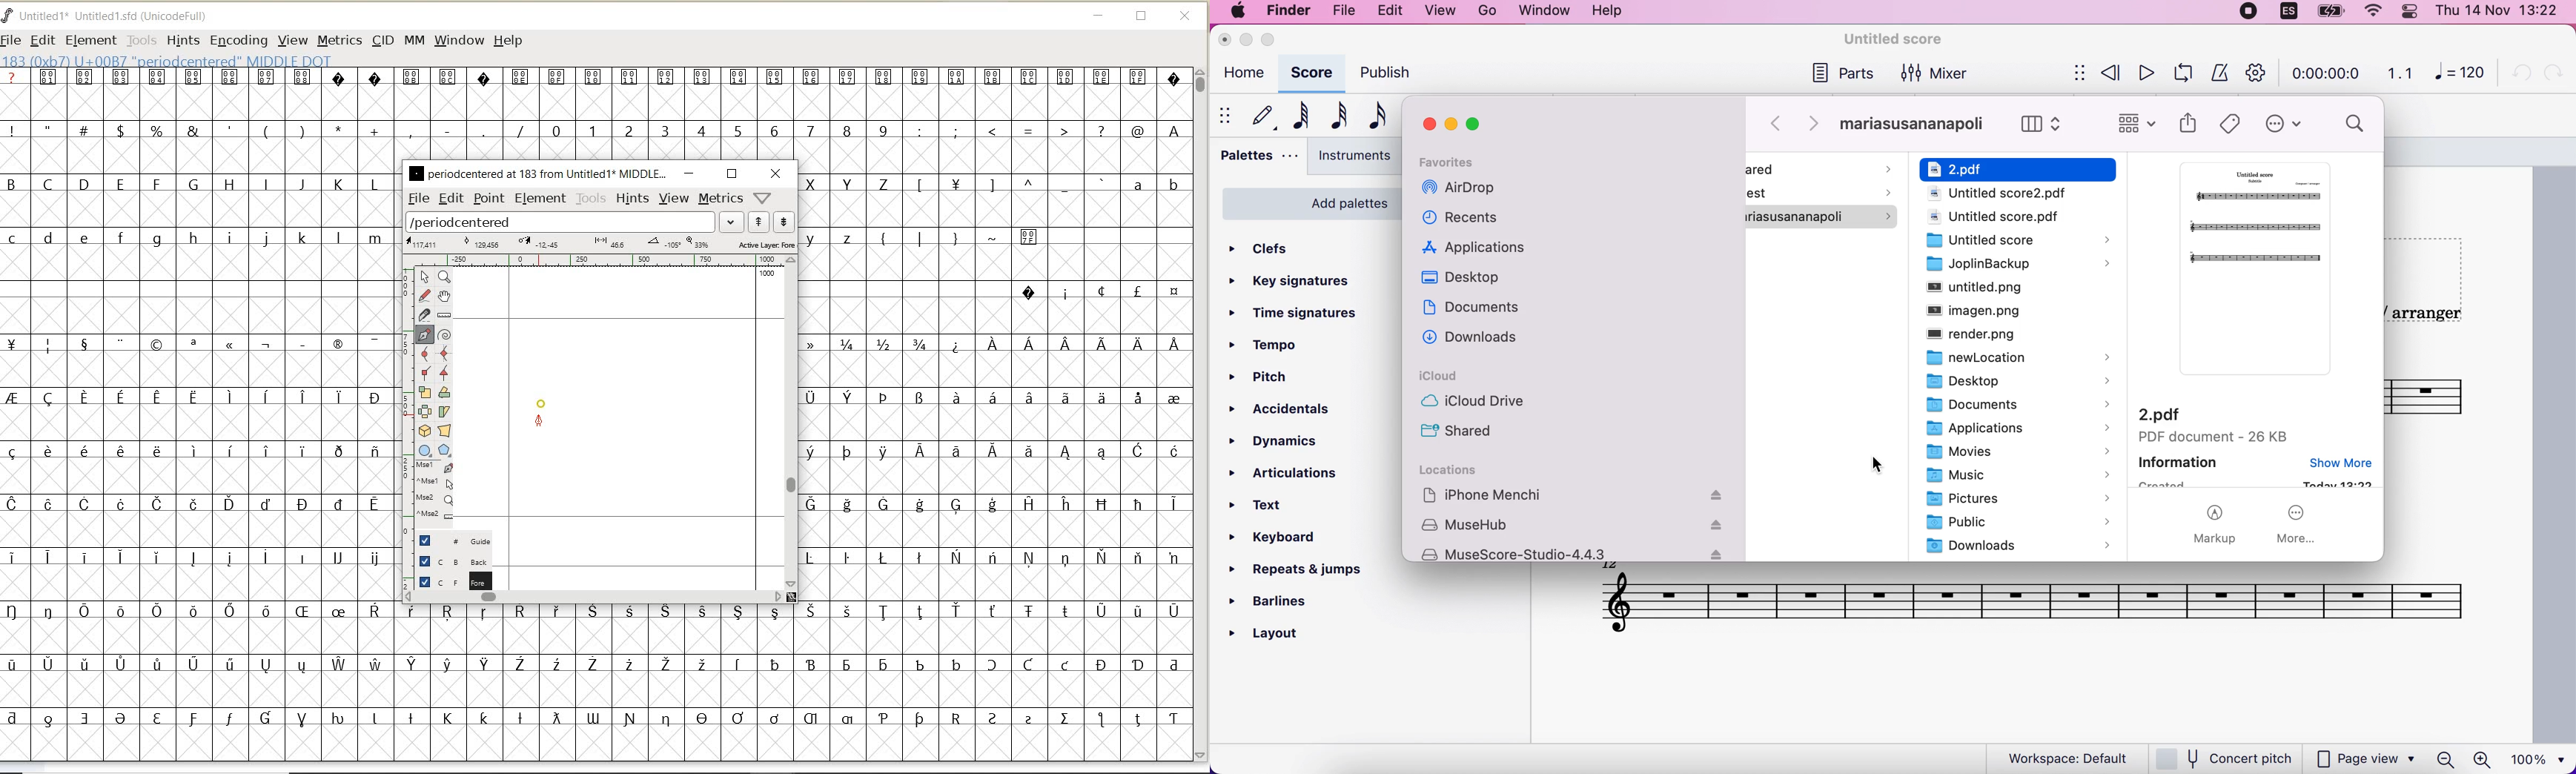 The image size is (2576, 784). Describe the element at coordinates (2233, 122) in the screenshot. I see `tags` at that location.